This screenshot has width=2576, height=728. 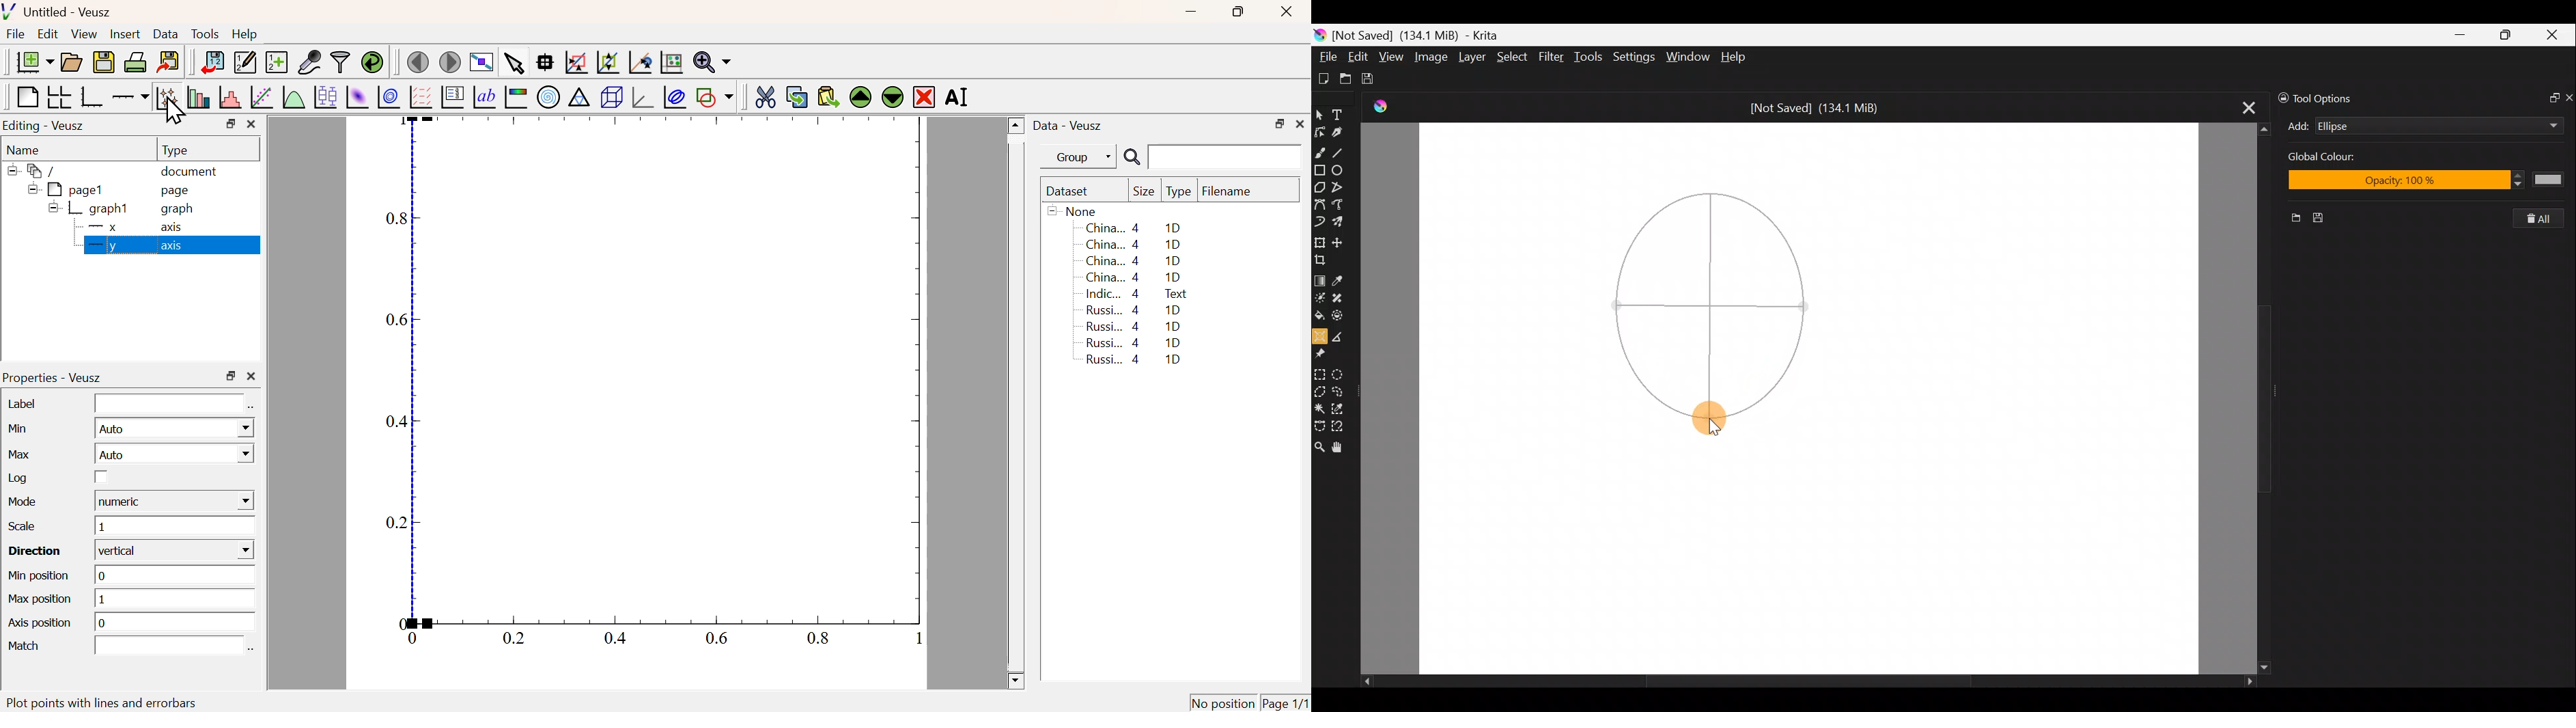 I want to click on 1, so click(x=175, y=600).